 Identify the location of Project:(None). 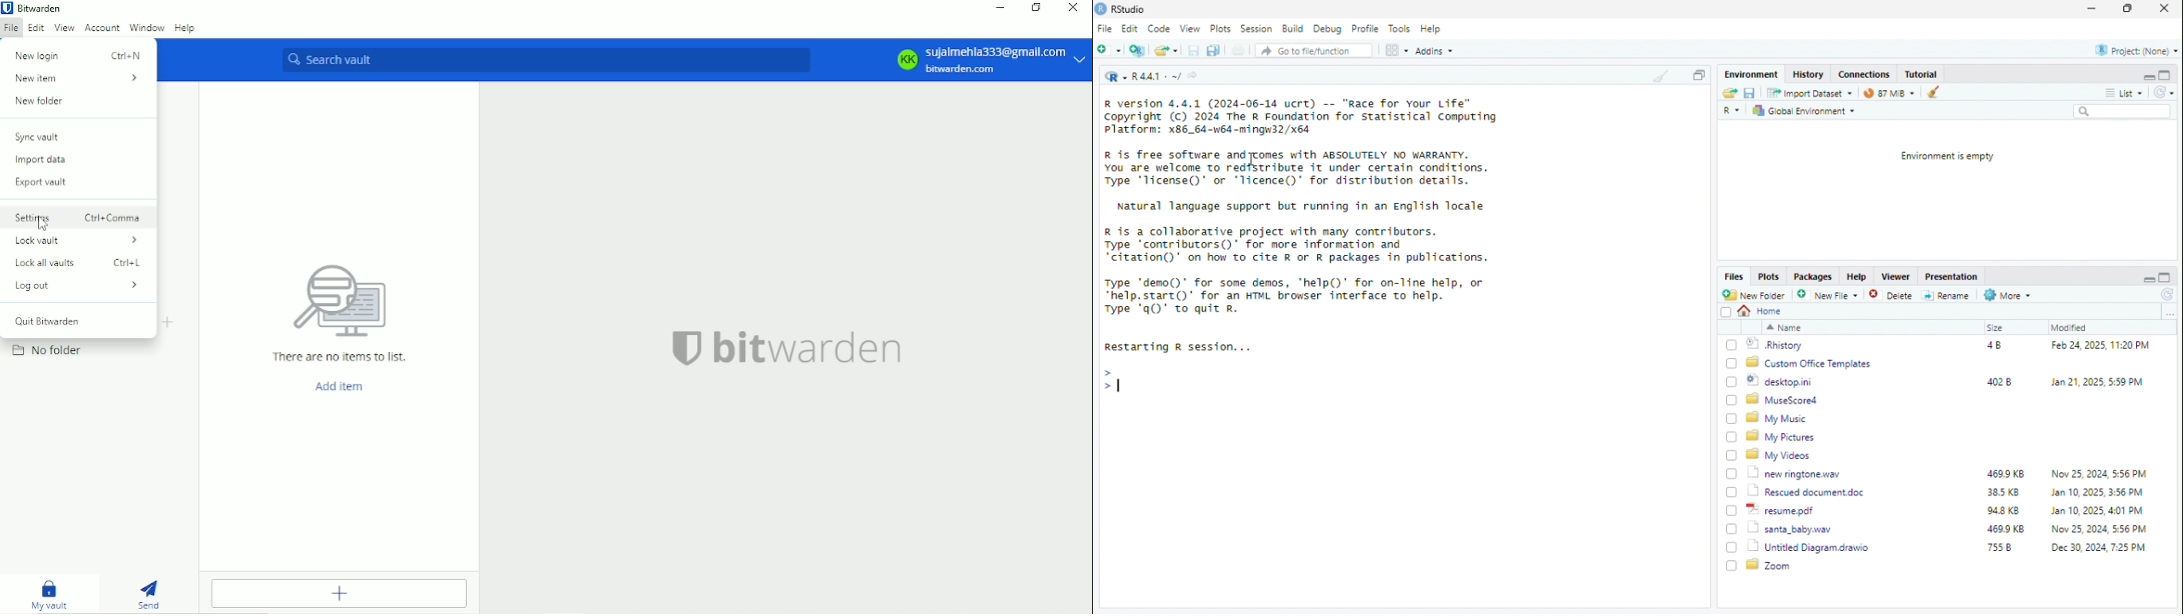
(2138, 51).